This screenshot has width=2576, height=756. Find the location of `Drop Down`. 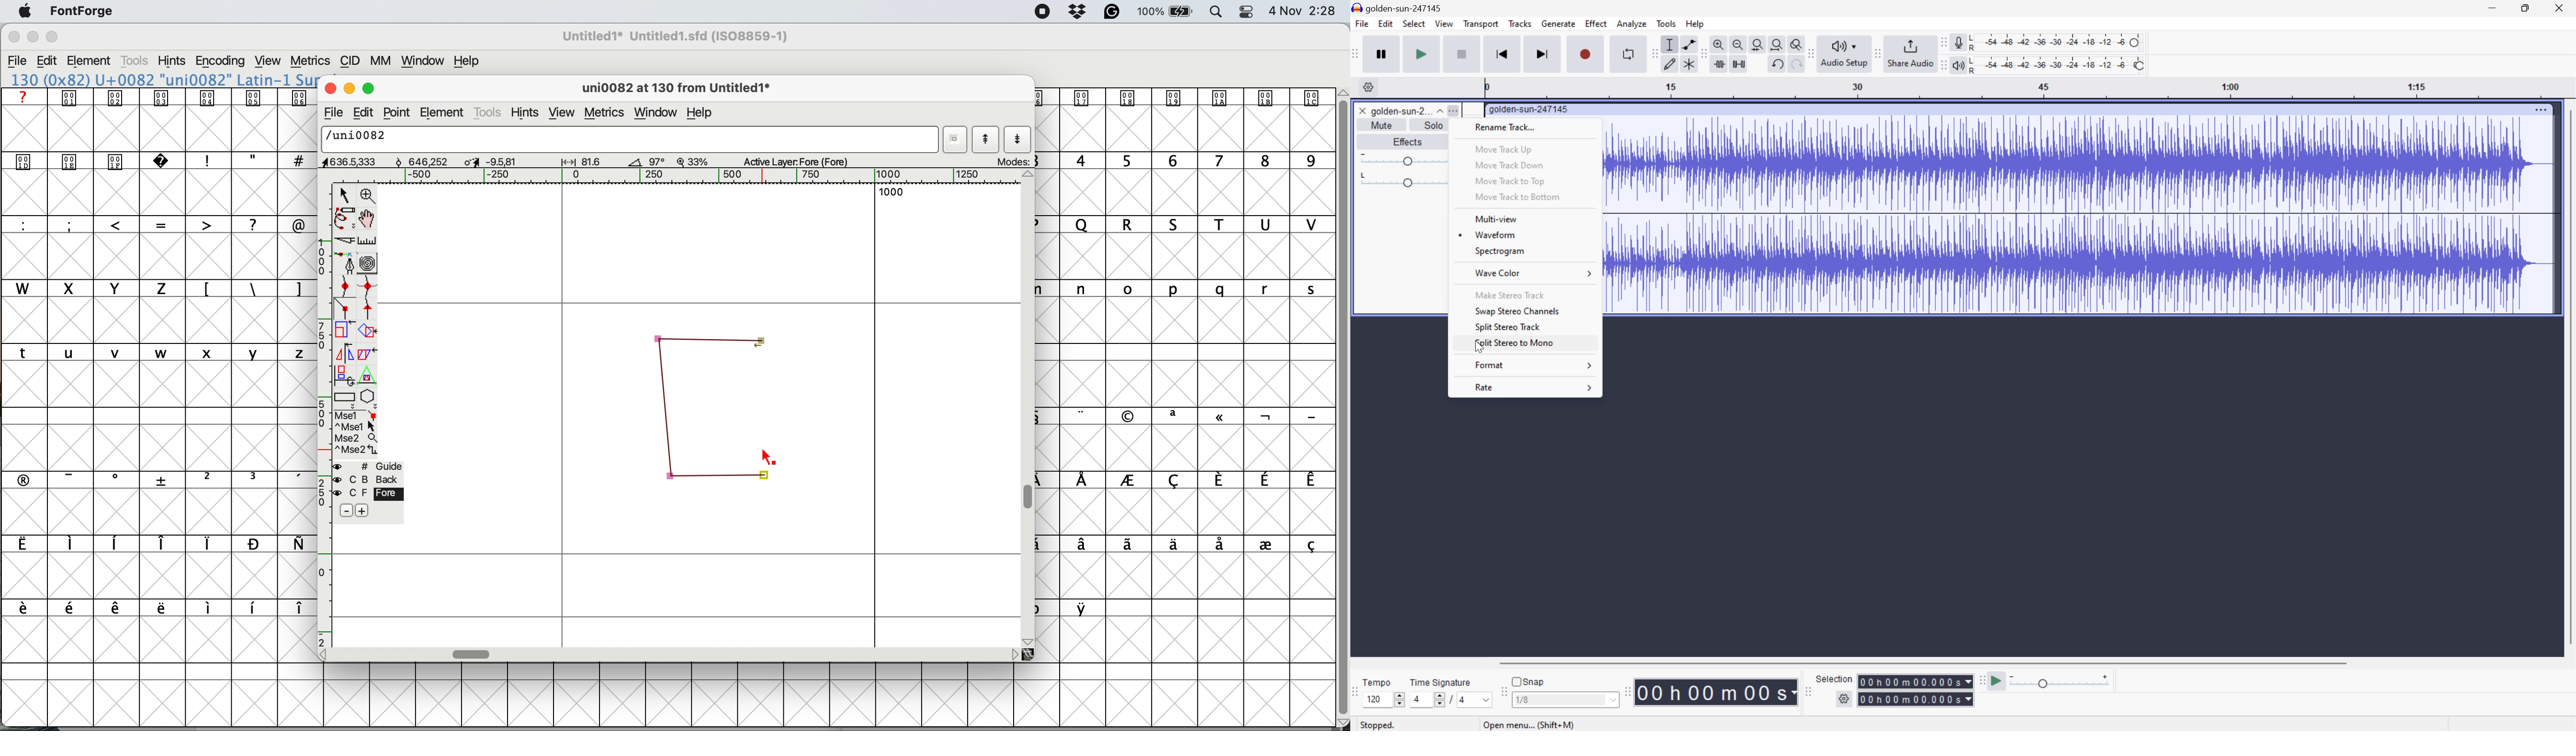

Drop Down is located at coordinates (1592, 276).